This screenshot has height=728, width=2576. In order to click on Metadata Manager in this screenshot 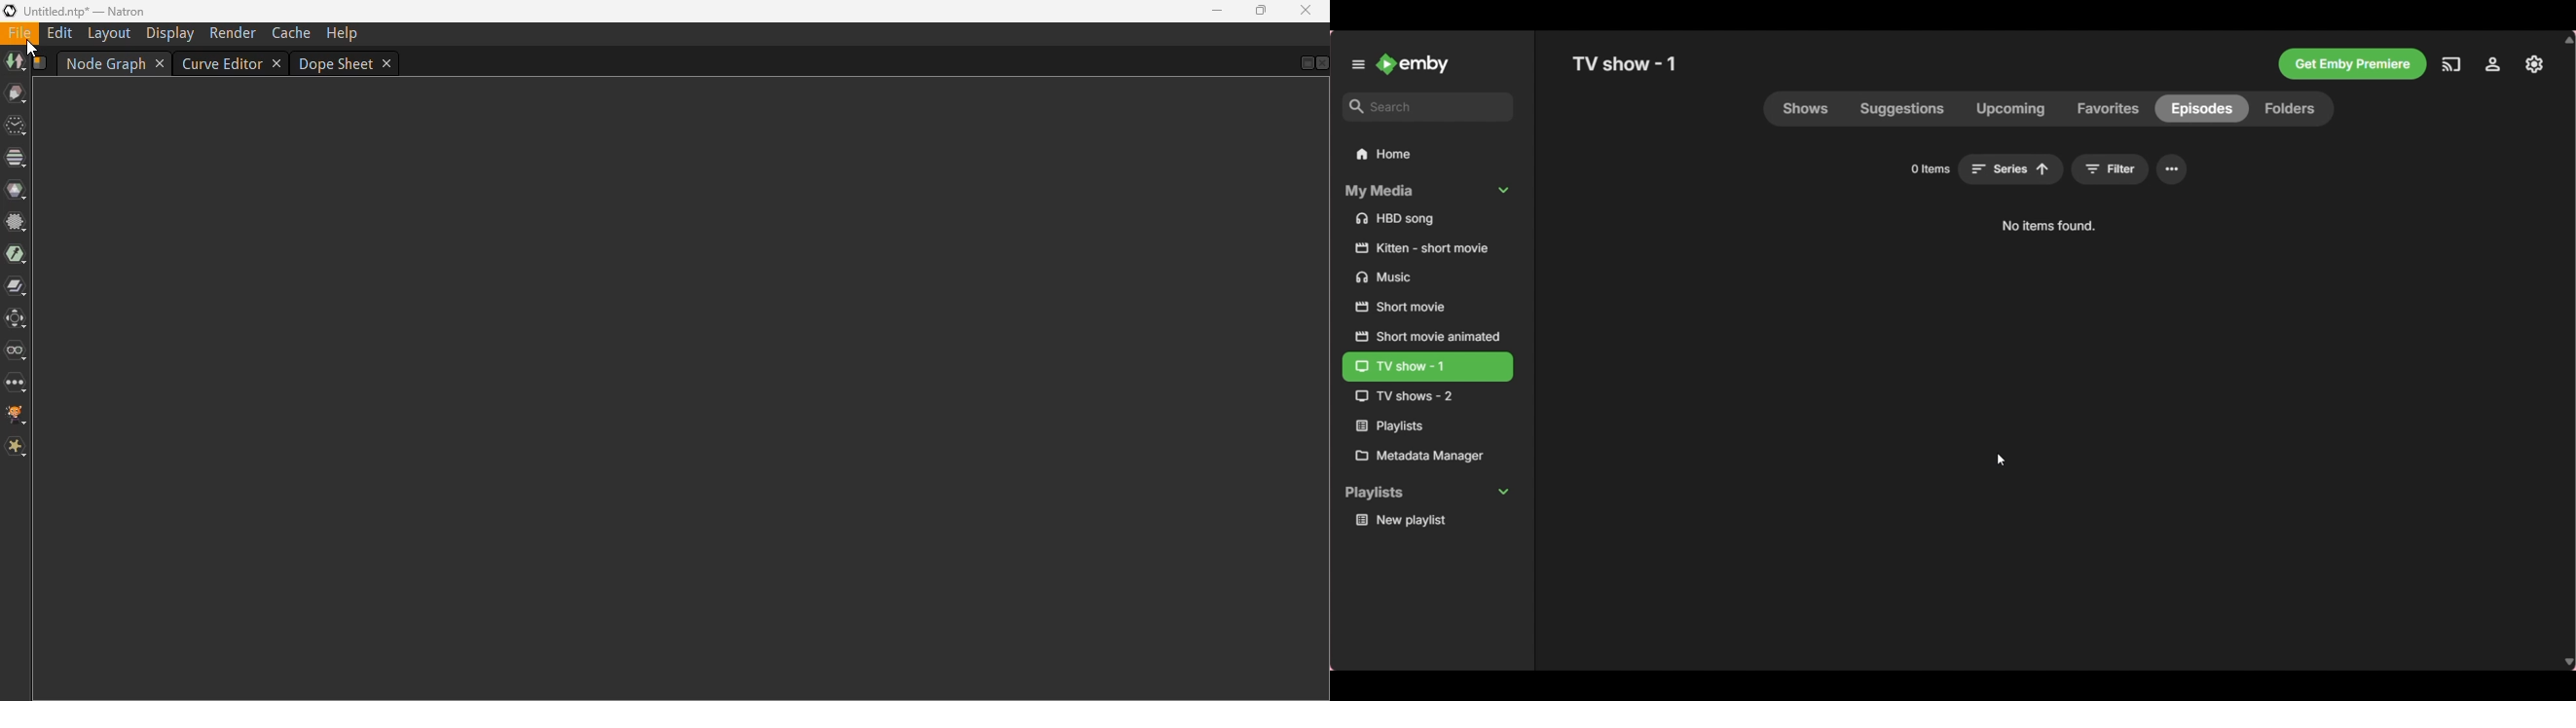, I will do `click(1427, 456)`.